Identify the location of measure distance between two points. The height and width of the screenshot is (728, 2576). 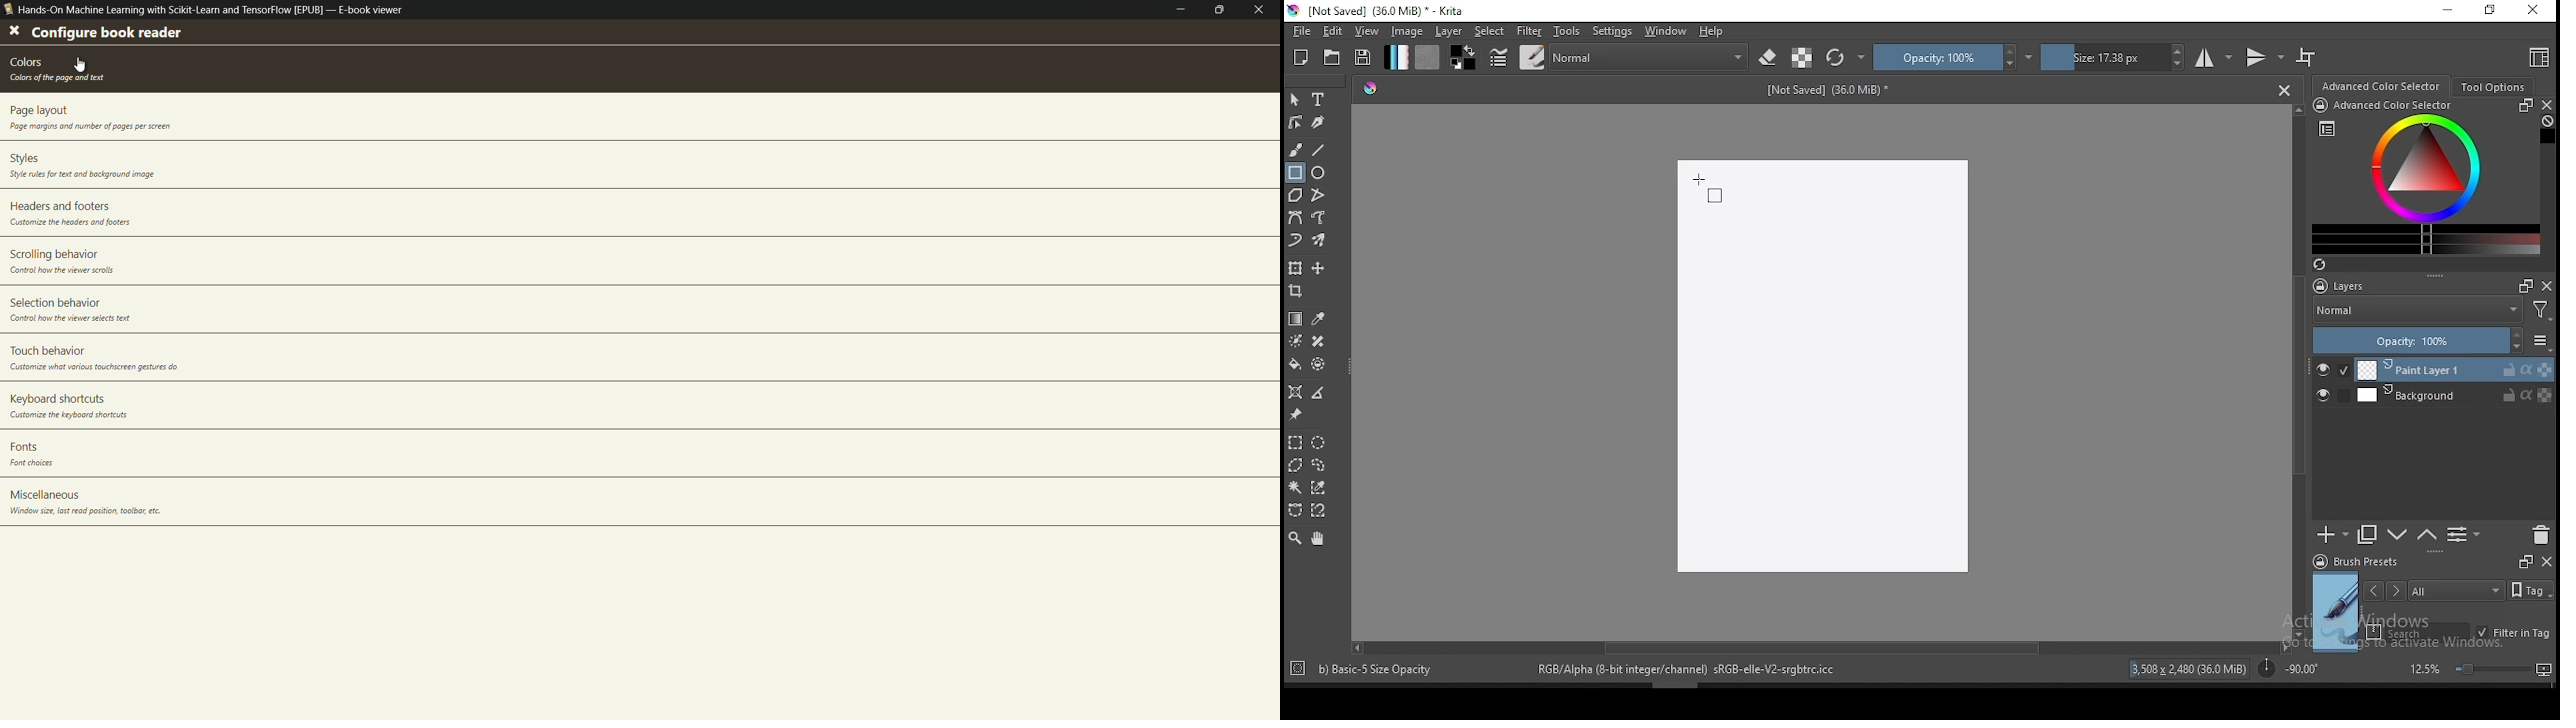
(1319, 394).